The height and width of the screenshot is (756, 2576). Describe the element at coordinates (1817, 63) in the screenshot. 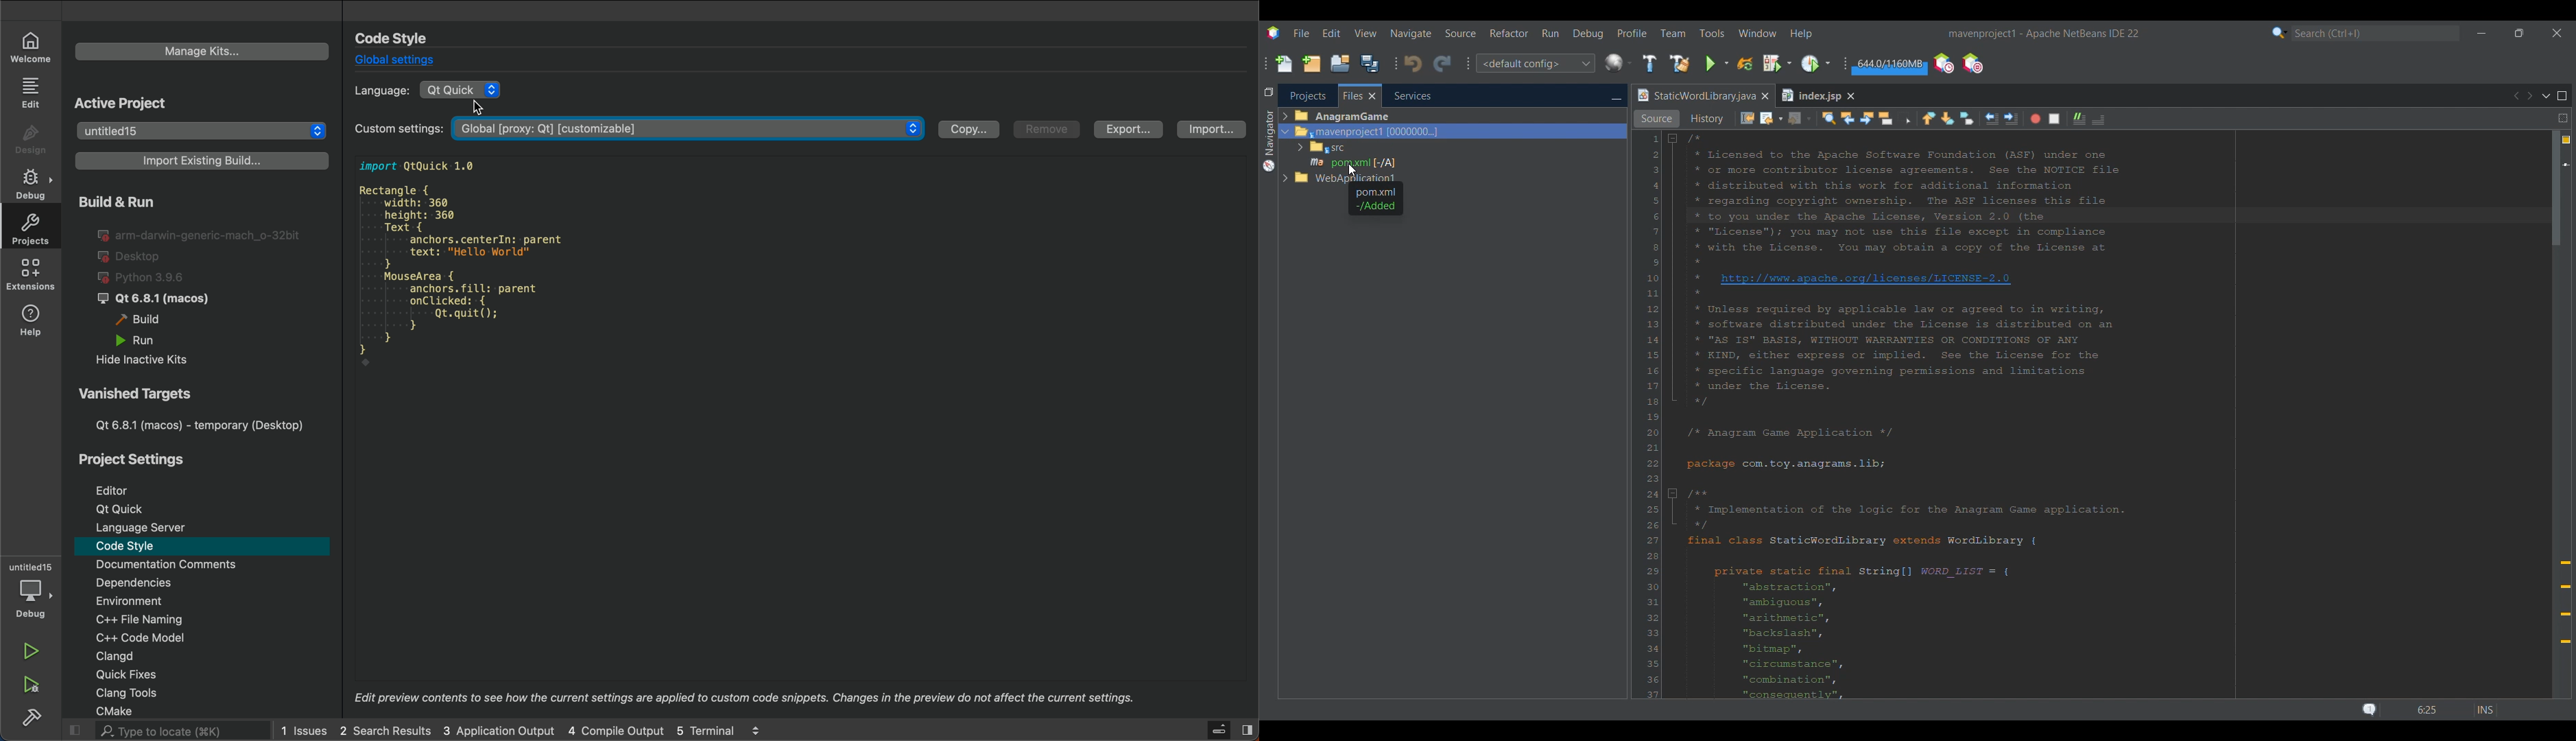

I see `Profile main project options` at that location.